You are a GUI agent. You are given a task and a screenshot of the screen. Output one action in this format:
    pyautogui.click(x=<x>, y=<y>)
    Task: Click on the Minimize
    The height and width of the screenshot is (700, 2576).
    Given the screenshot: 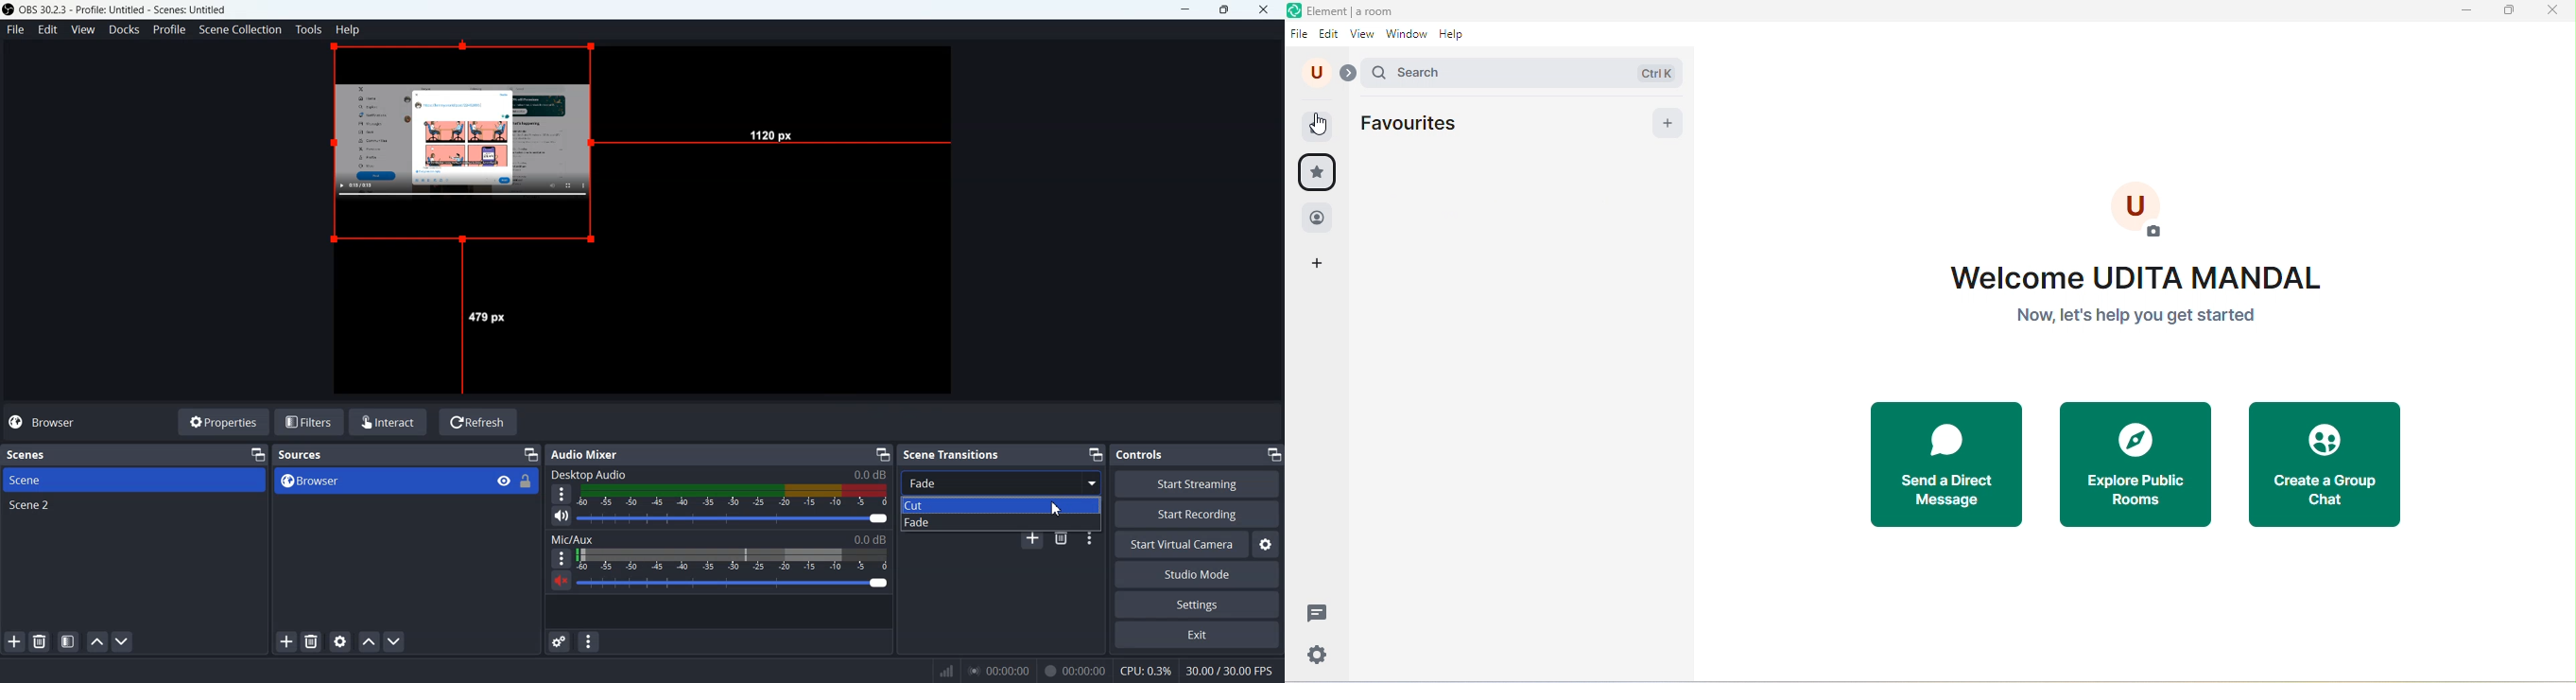 What is the action you would take?
    pyautogui.click(x=1094, y=453)
    